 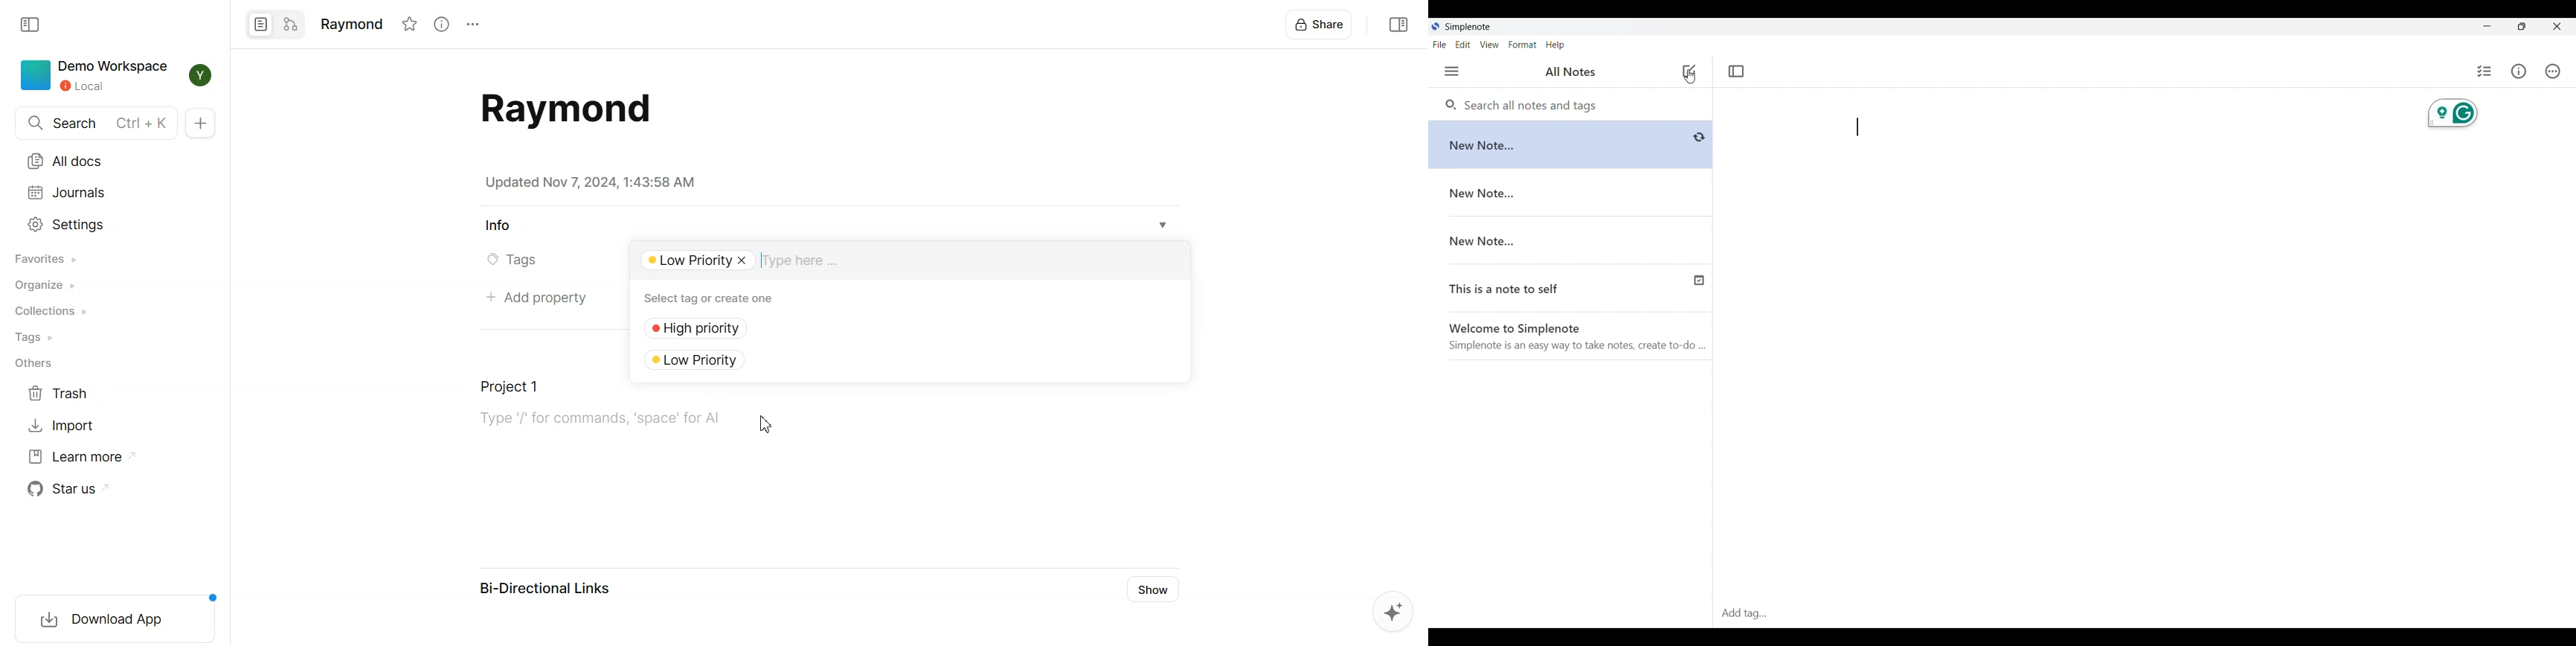 I want to click on Forma, so click(x=1523, y=45).